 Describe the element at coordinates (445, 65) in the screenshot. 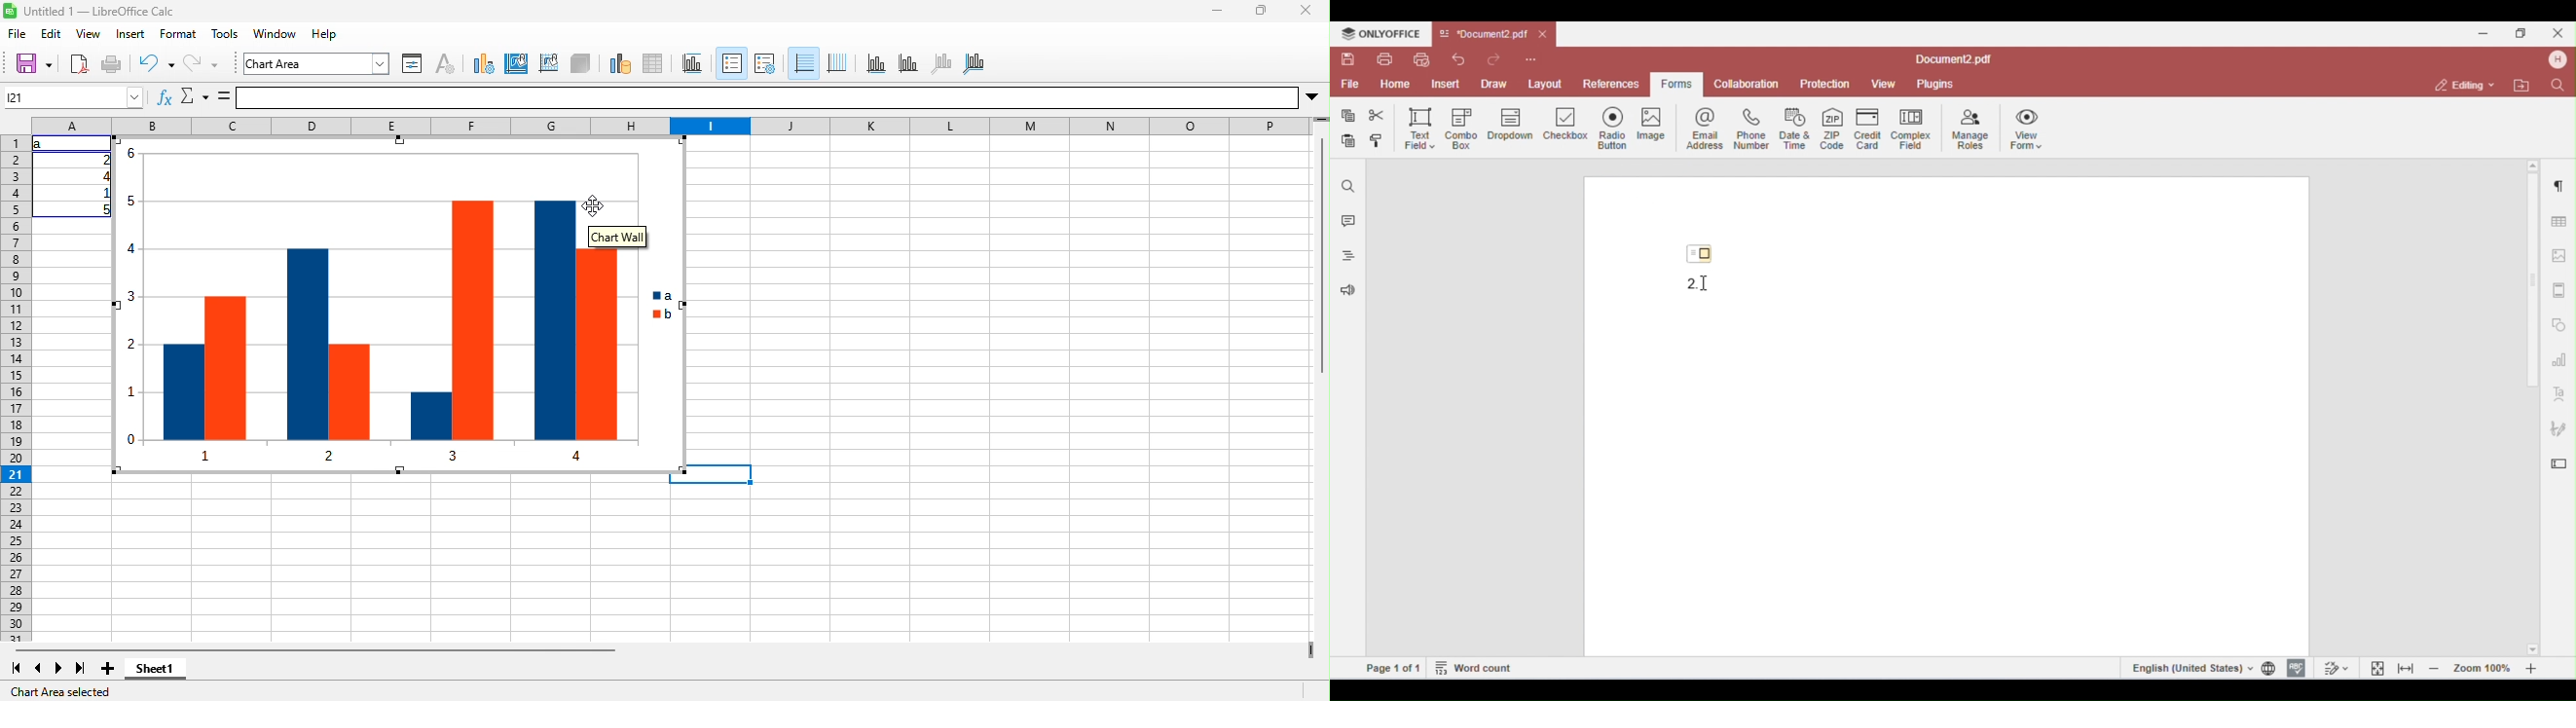

I see `character` at that location.